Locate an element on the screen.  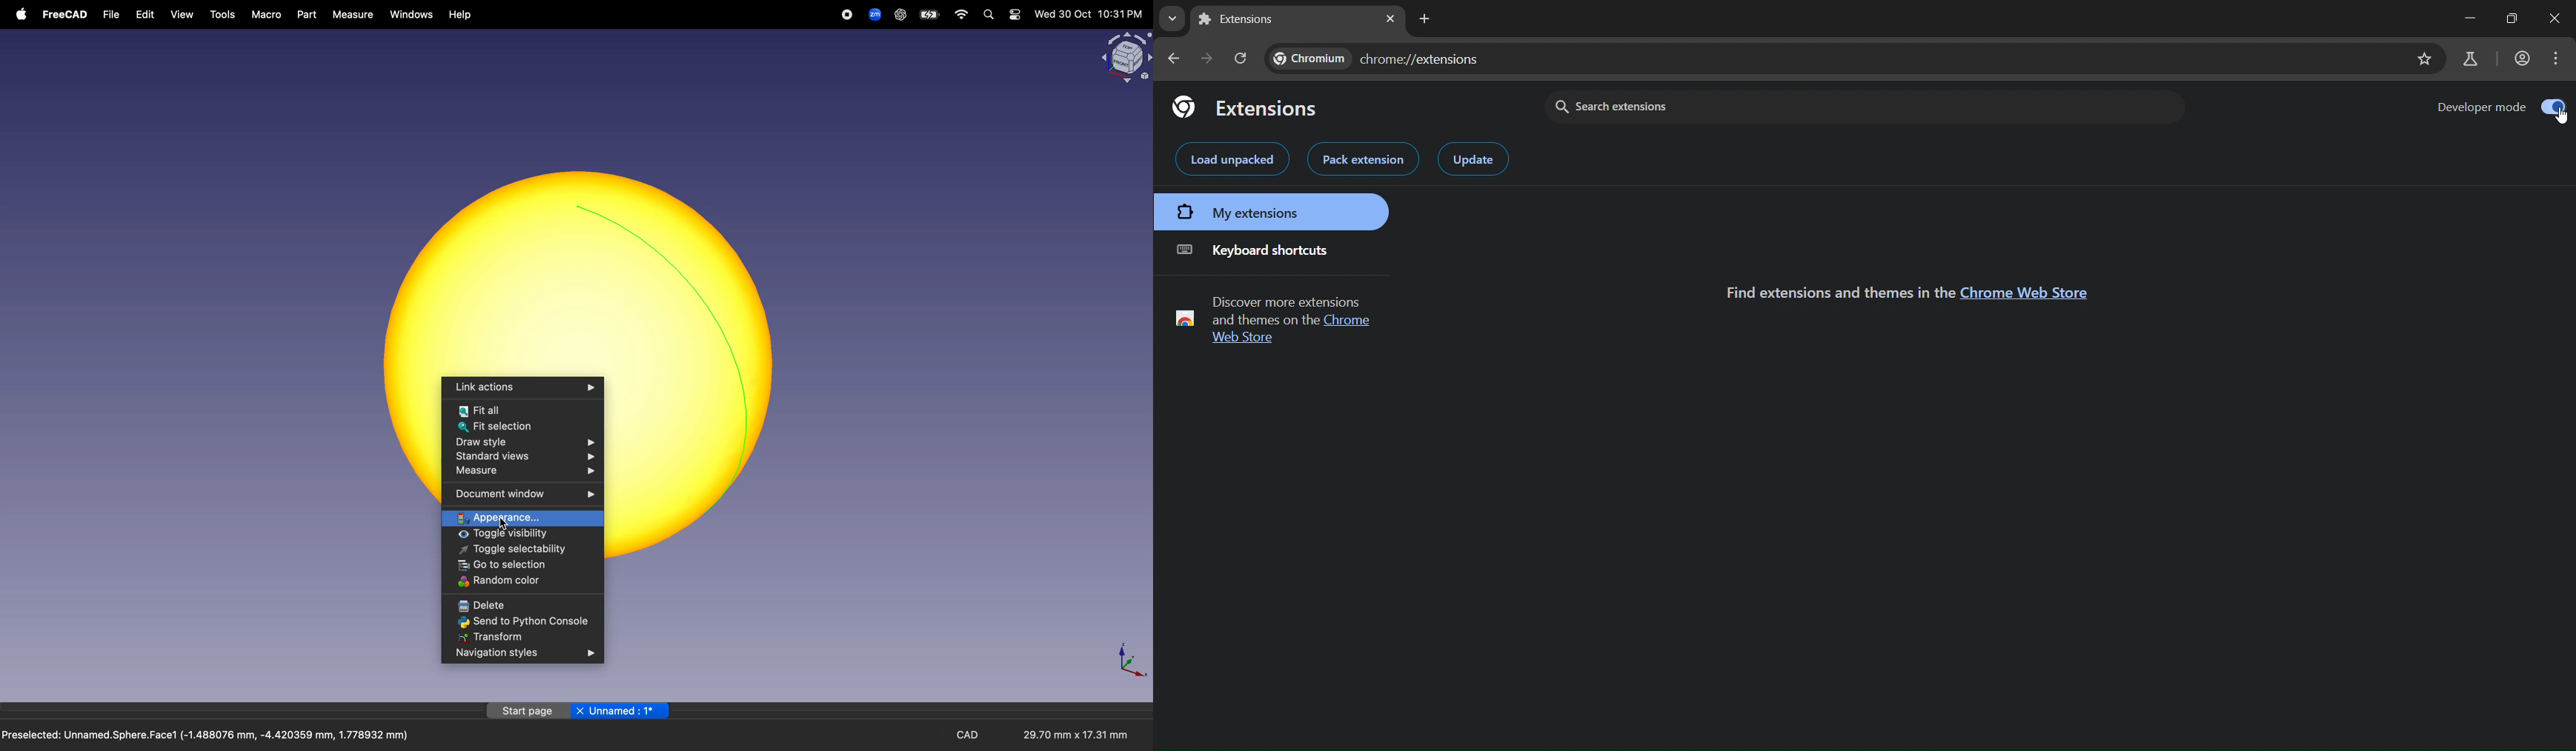
link actions is located at coordinates (522, 387).